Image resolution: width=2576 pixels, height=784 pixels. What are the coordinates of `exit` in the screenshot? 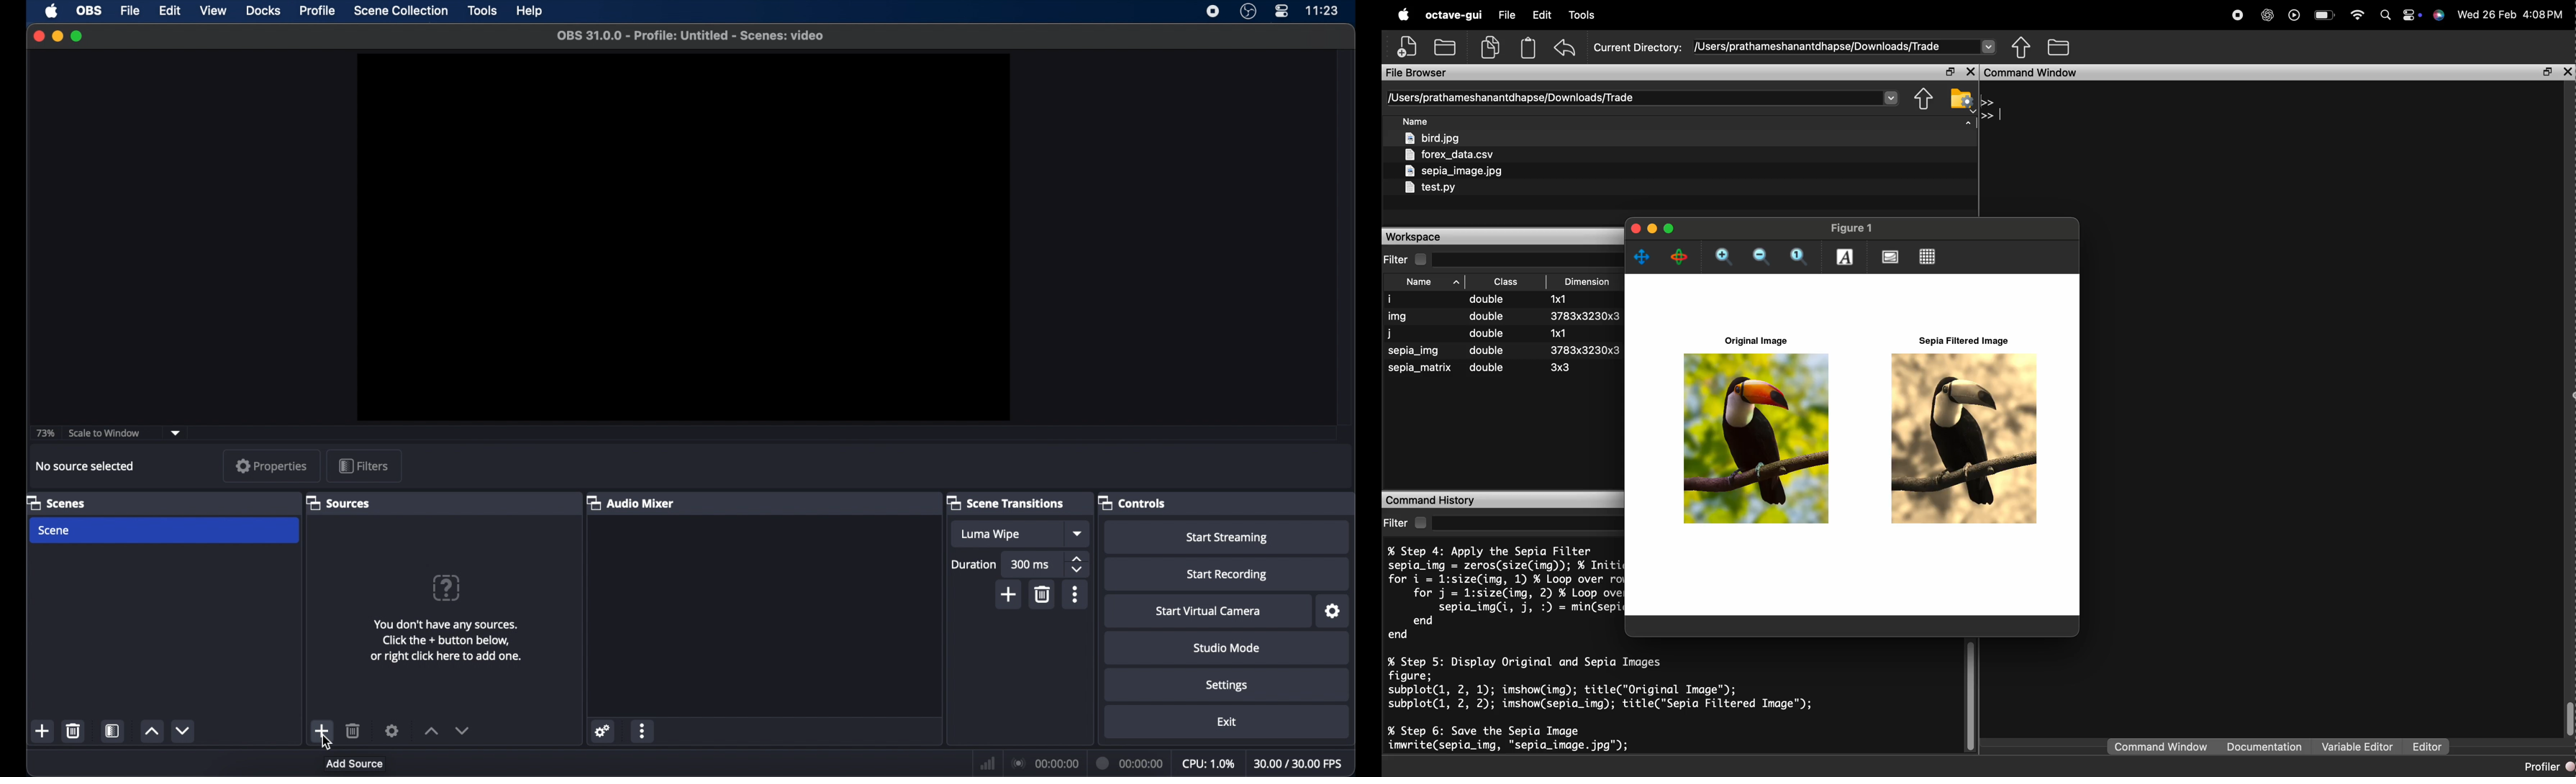 It's located at (1228, 722).